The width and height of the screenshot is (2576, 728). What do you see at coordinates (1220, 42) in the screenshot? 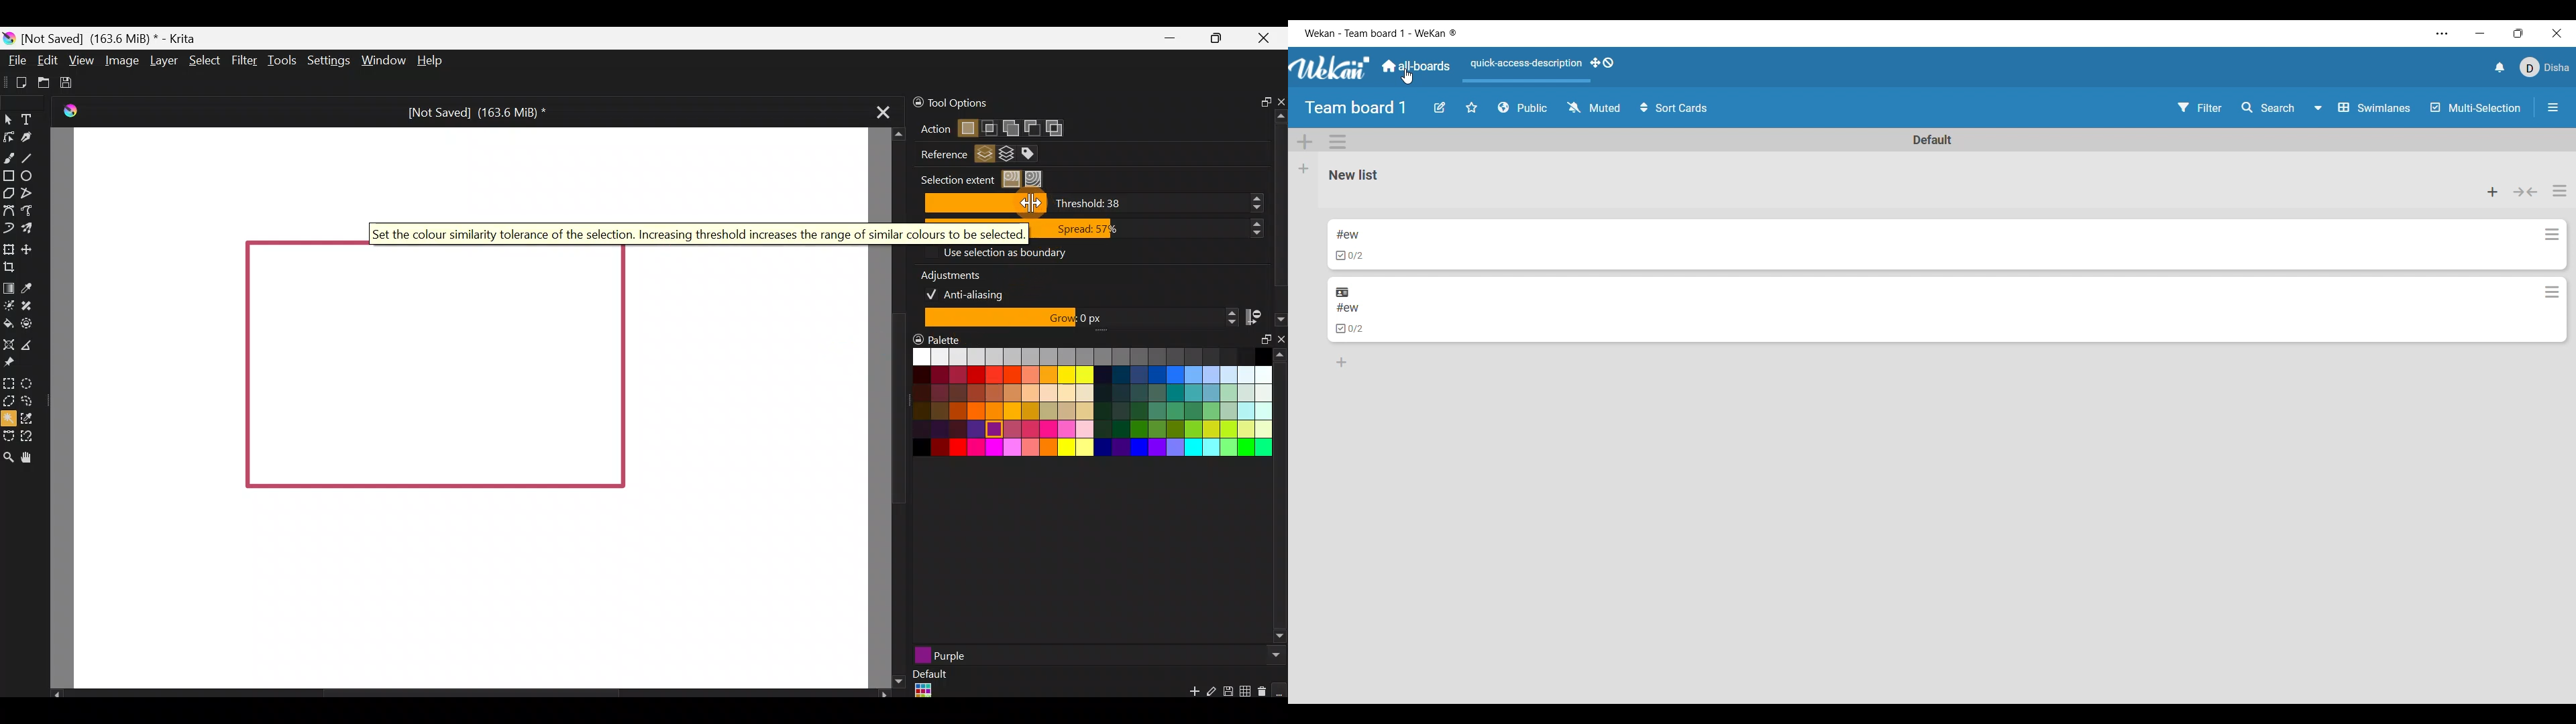
I see `Maximize` at bounding box center [1220, 42].